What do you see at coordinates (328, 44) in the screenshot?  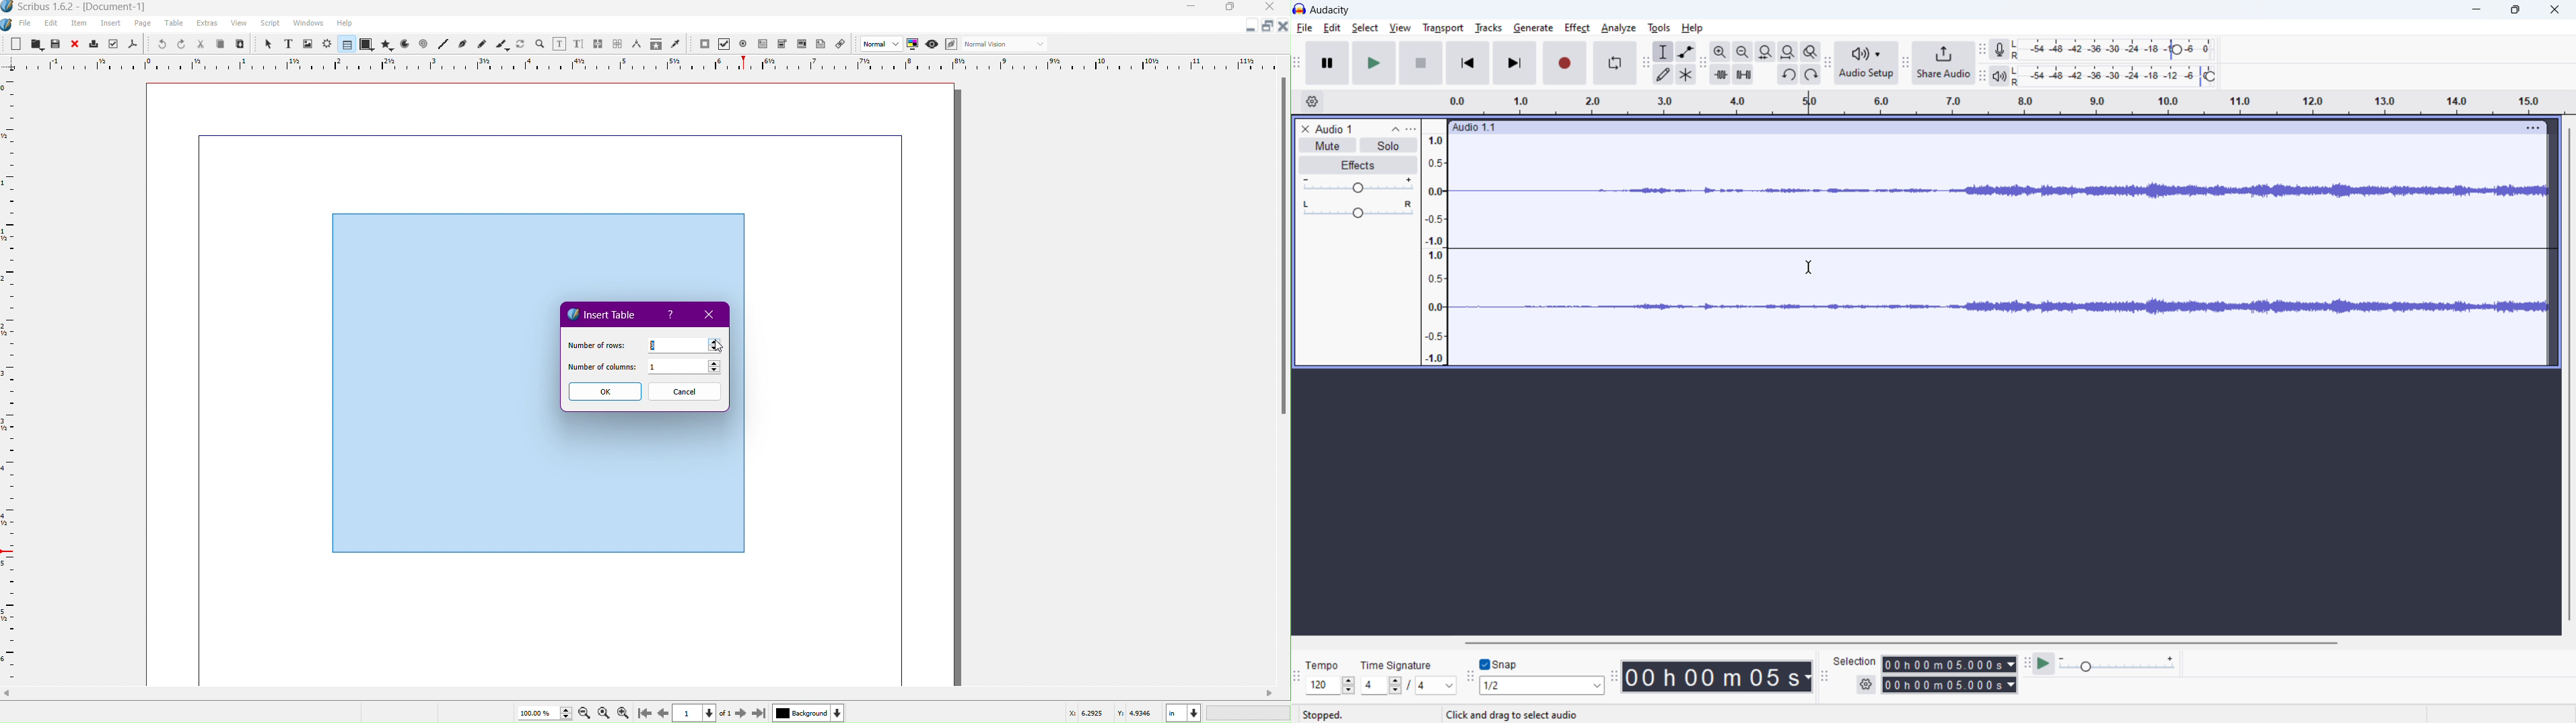 I see `Render Frame` at bounding box center [328, 44].